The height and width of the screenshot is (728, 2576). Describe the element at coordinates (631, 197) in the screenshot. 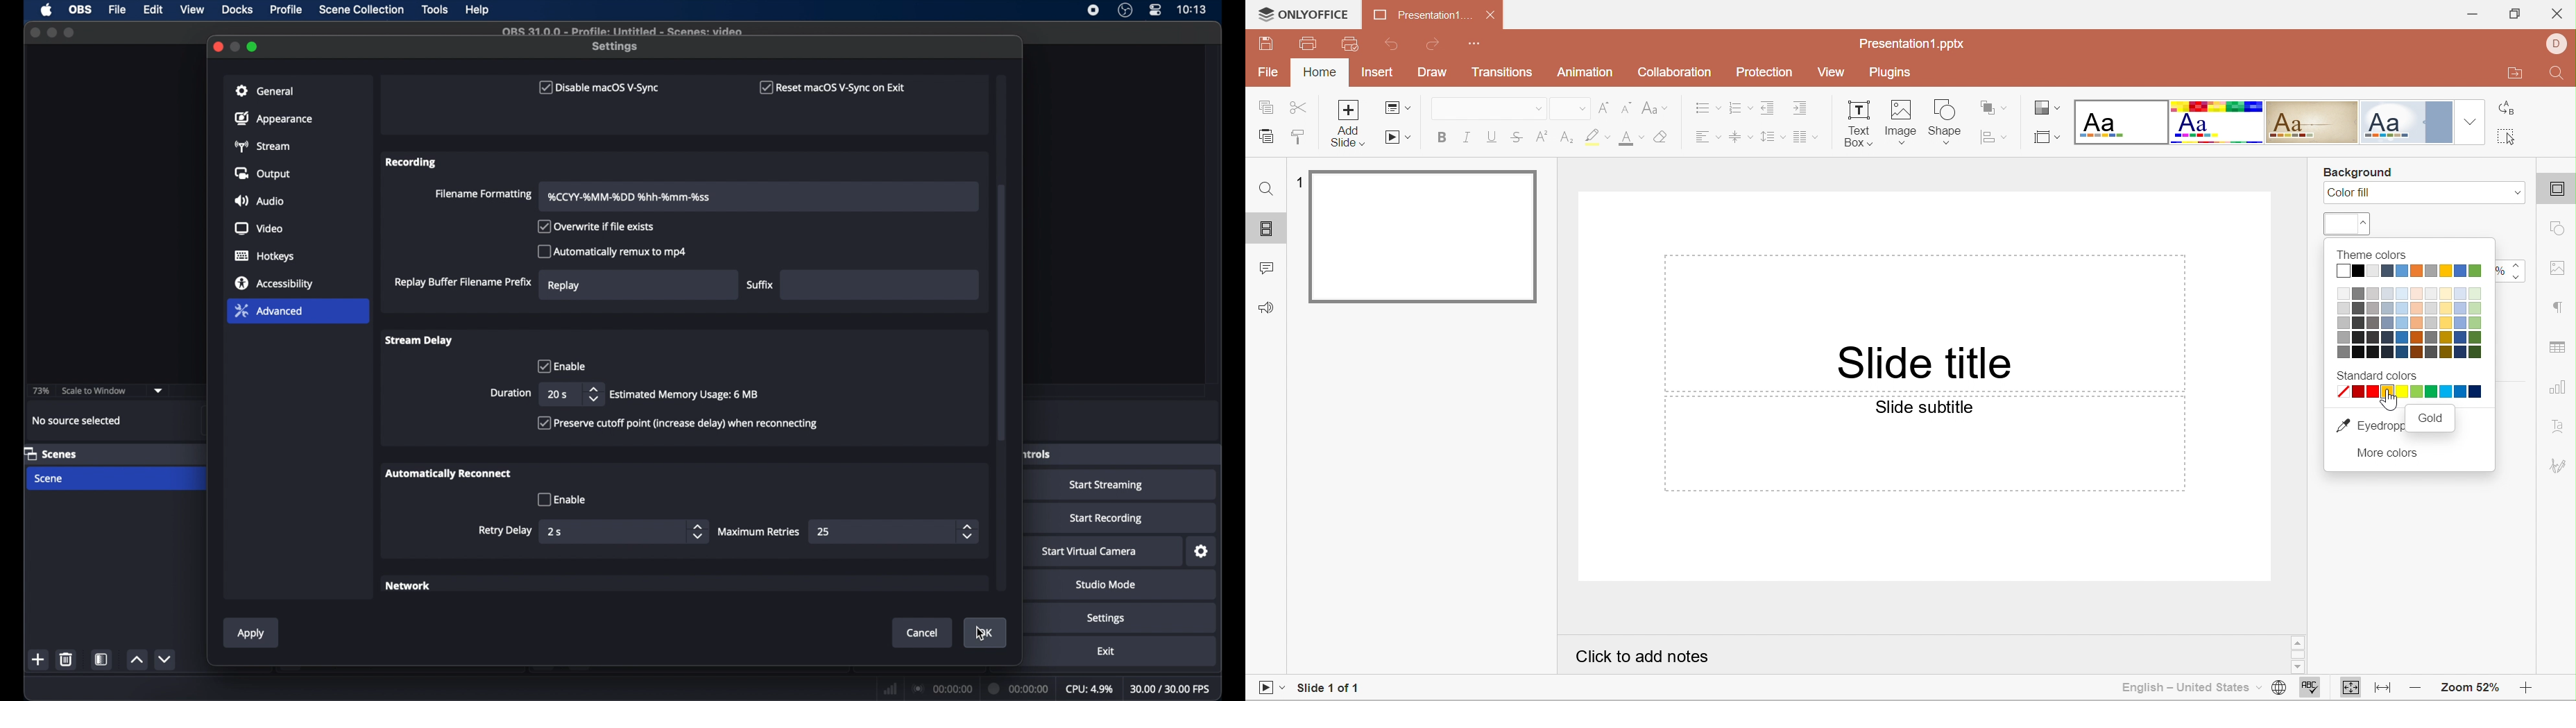

I see `Filename format` at that location.